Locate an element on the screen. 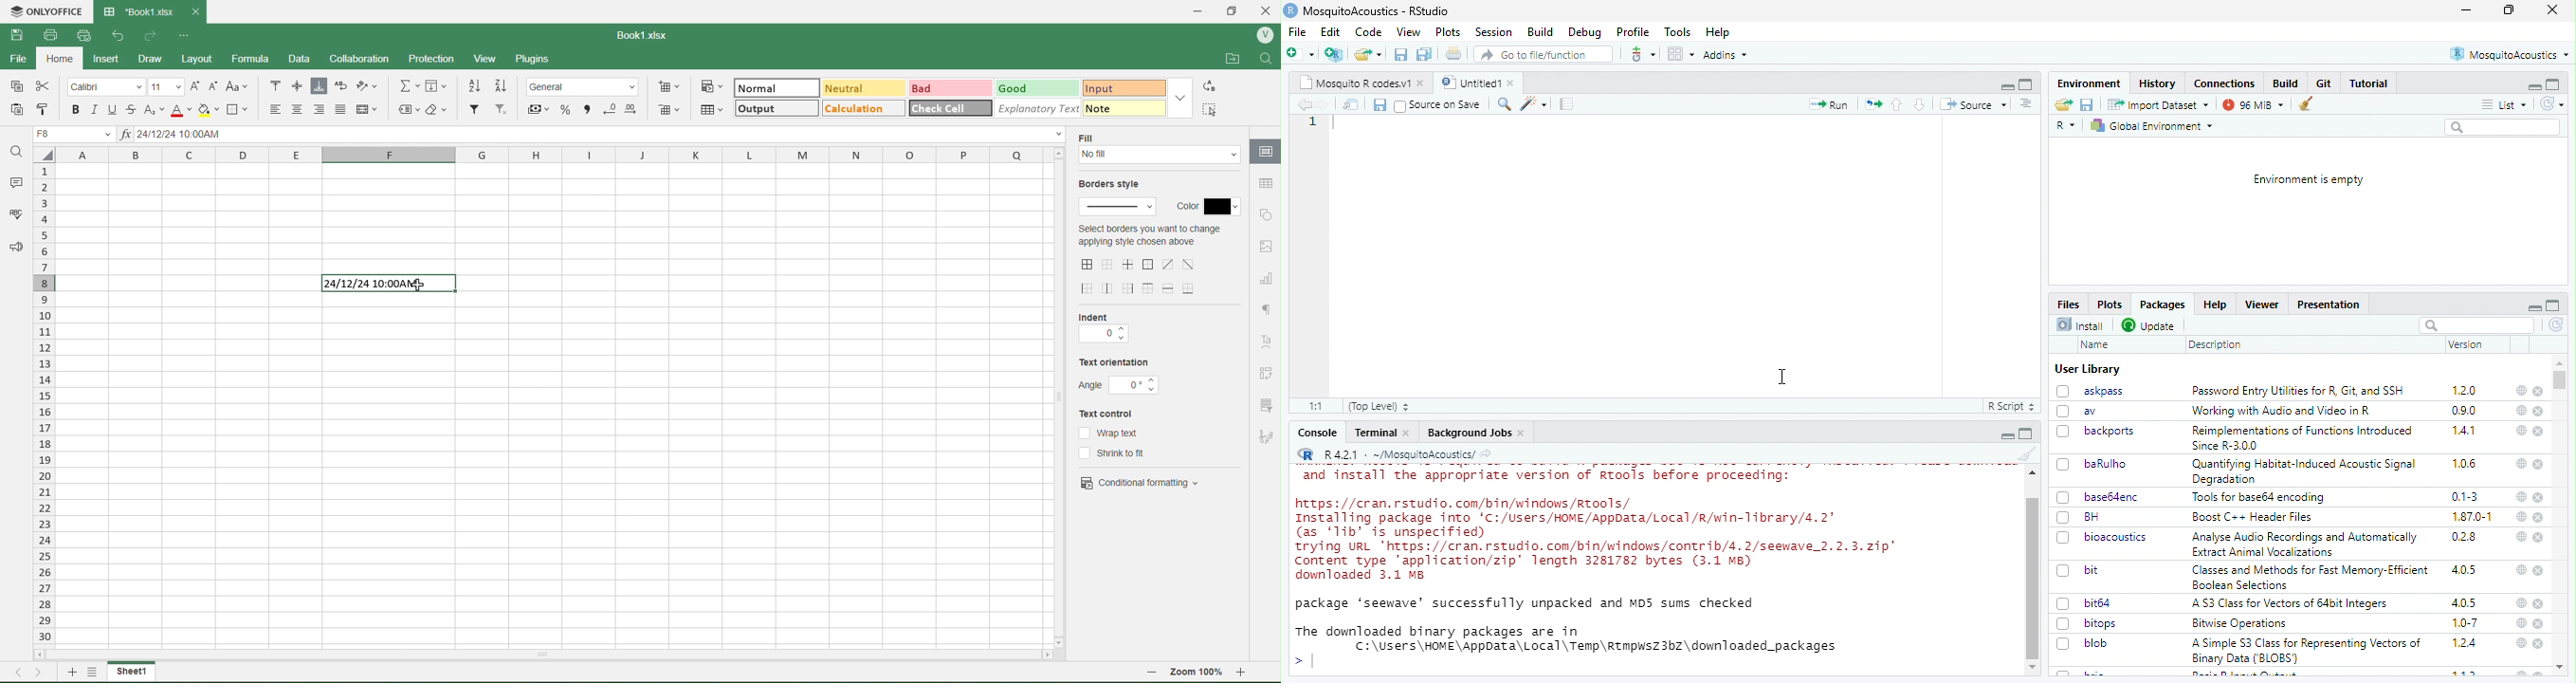 The height and width of the screenshot is (700, 2576). Source is located at coordinates (1974, 105).